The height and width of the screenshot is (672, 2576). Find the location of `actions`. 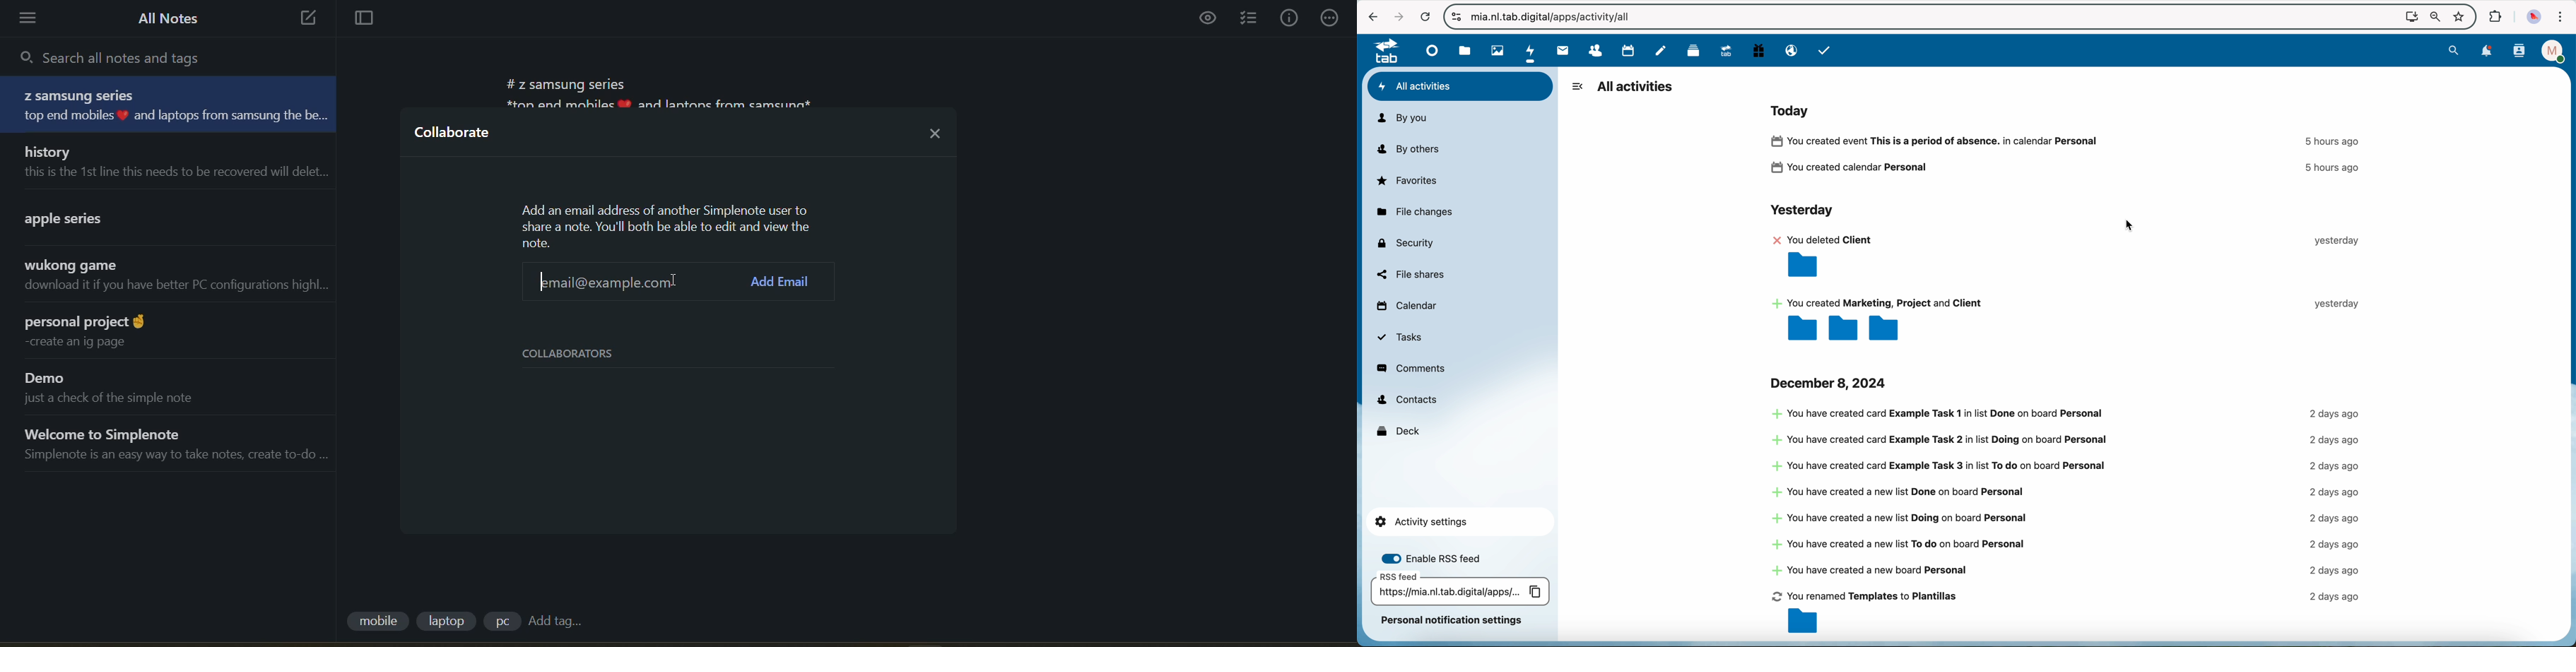

actions is located at coordinates (1333, 17).